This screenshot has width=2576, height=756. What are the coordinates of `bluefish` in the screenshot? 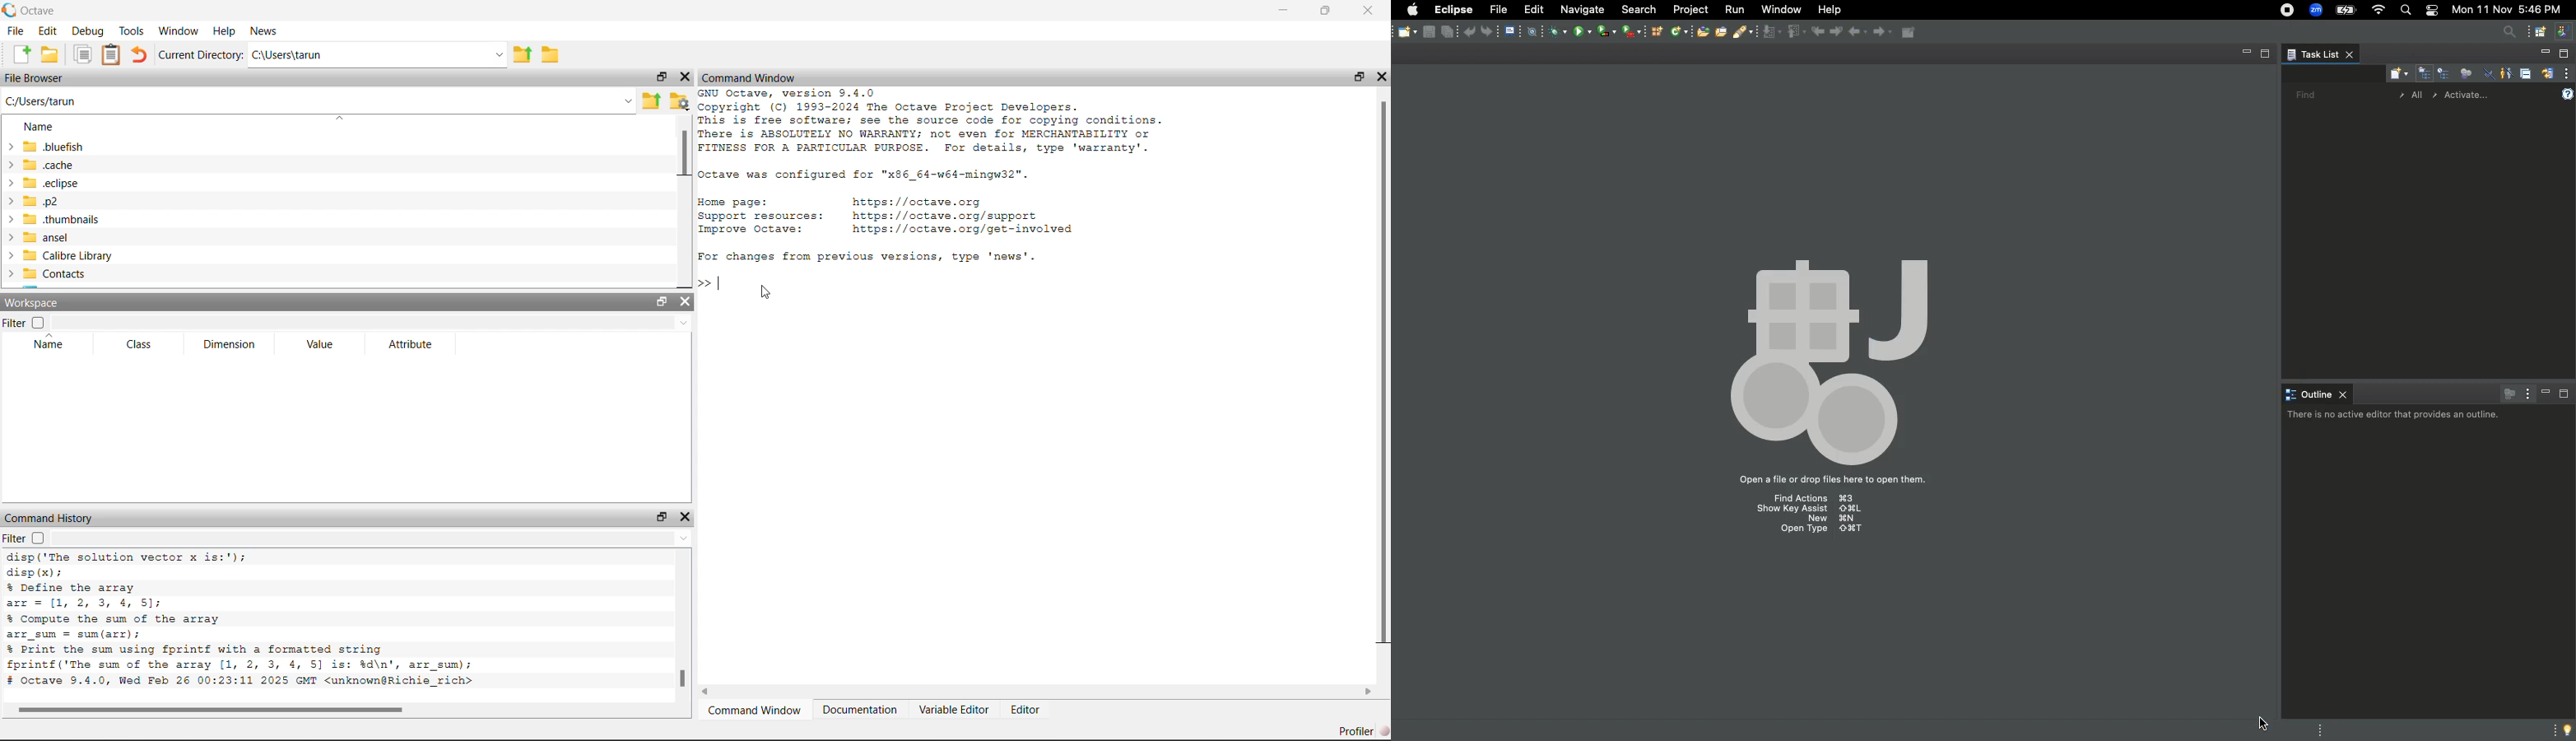 It's located at (46, 146).